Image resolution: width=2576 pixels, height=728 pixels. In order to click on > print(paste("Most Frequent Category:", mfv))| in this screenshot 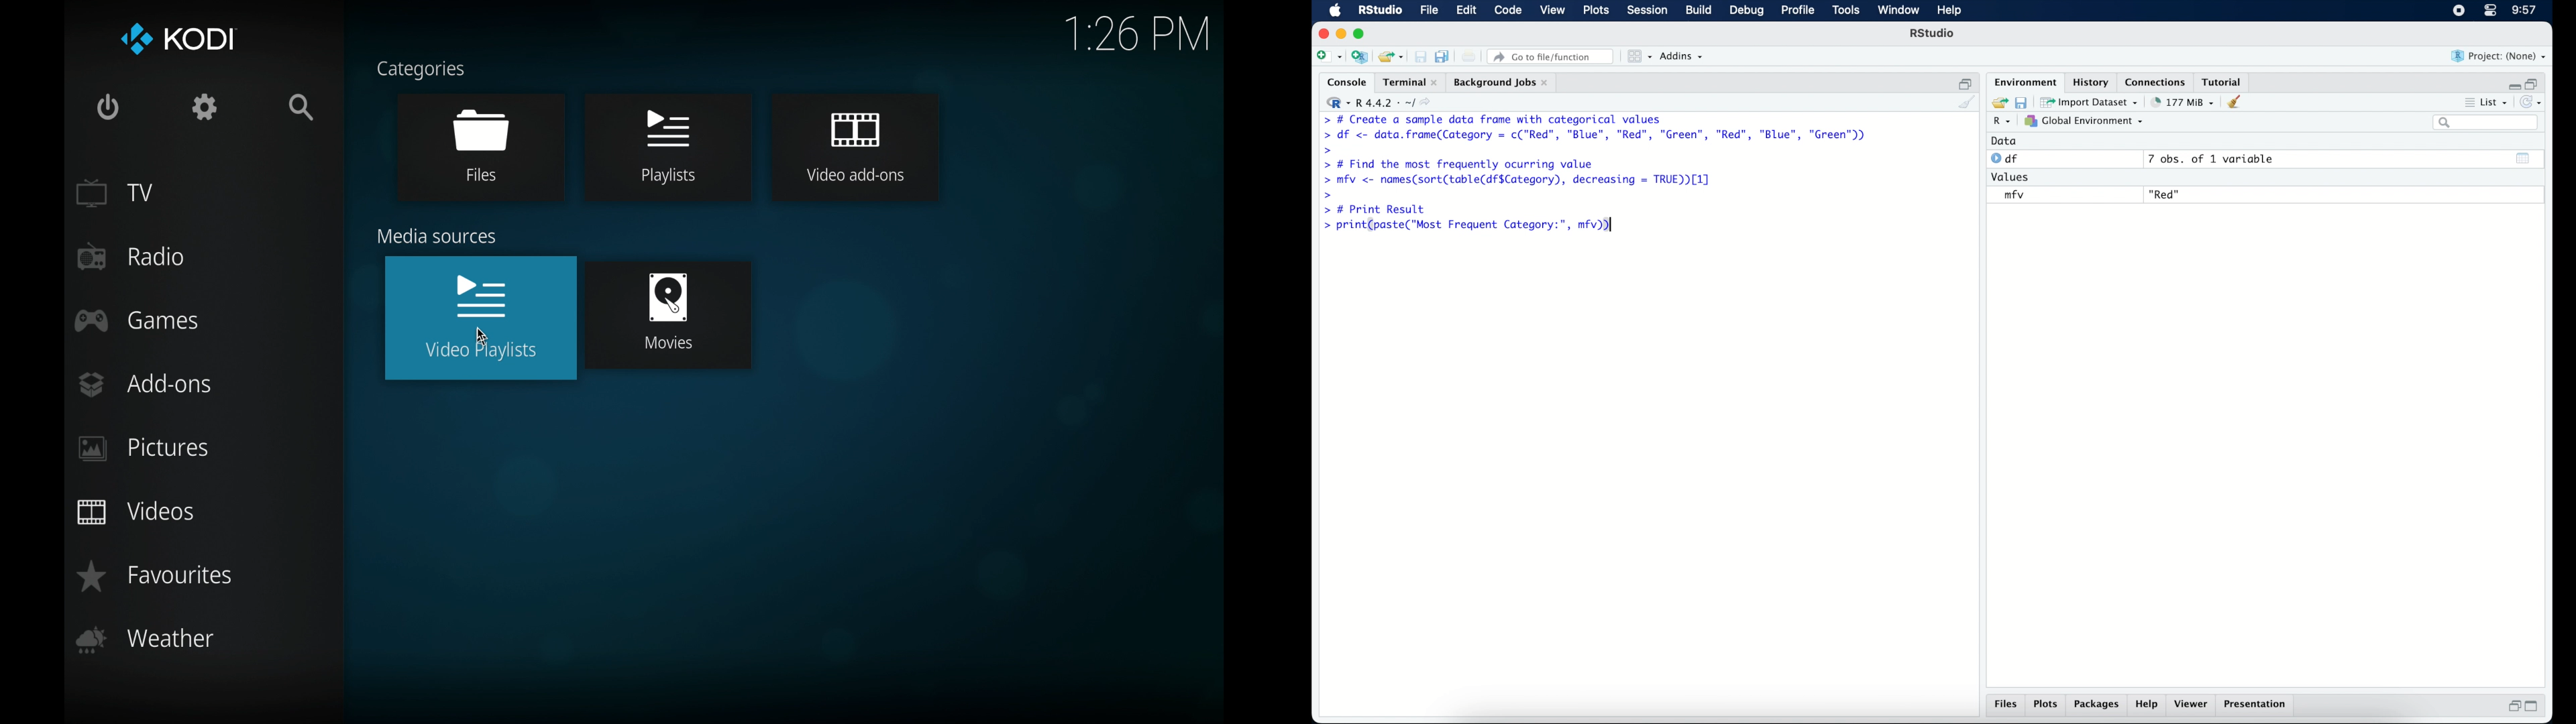, I will do `click(1474, 226)`.